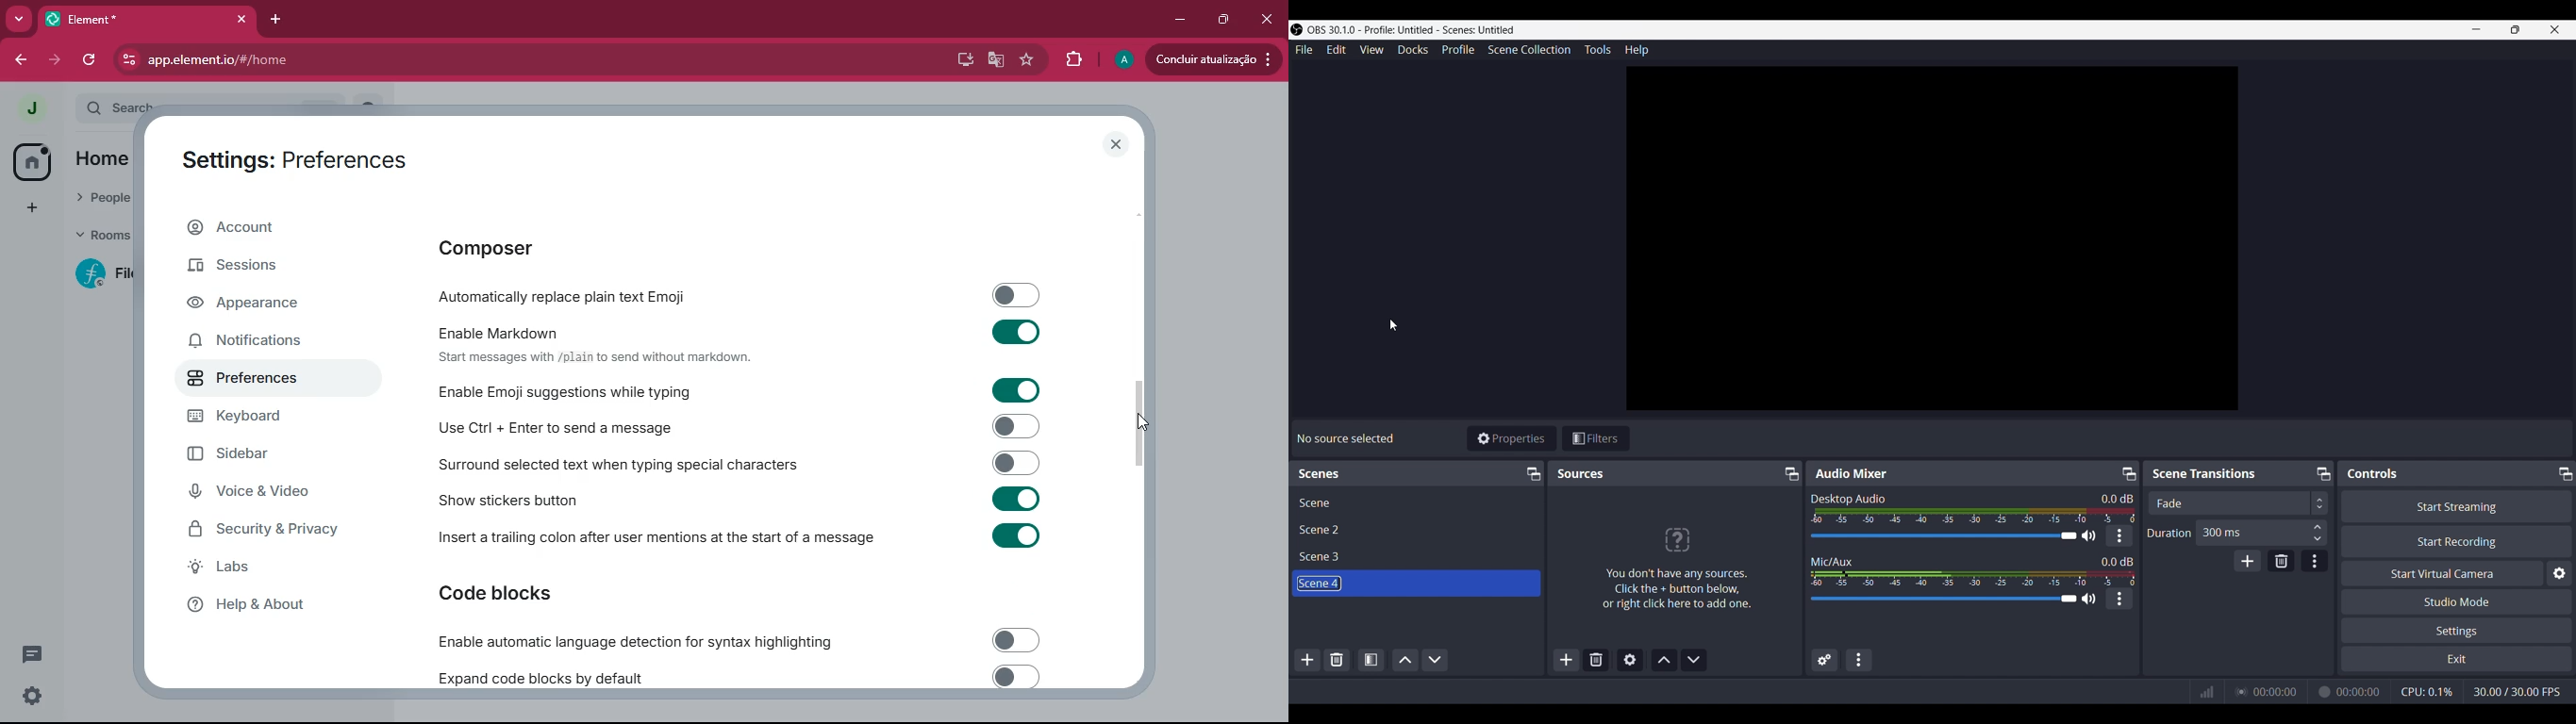 This screenshot has width=2576, height=728. What do you see at coordinates (1460, 49) in the screenshot?
I see `Profile` at bounding box center [1460, 49].